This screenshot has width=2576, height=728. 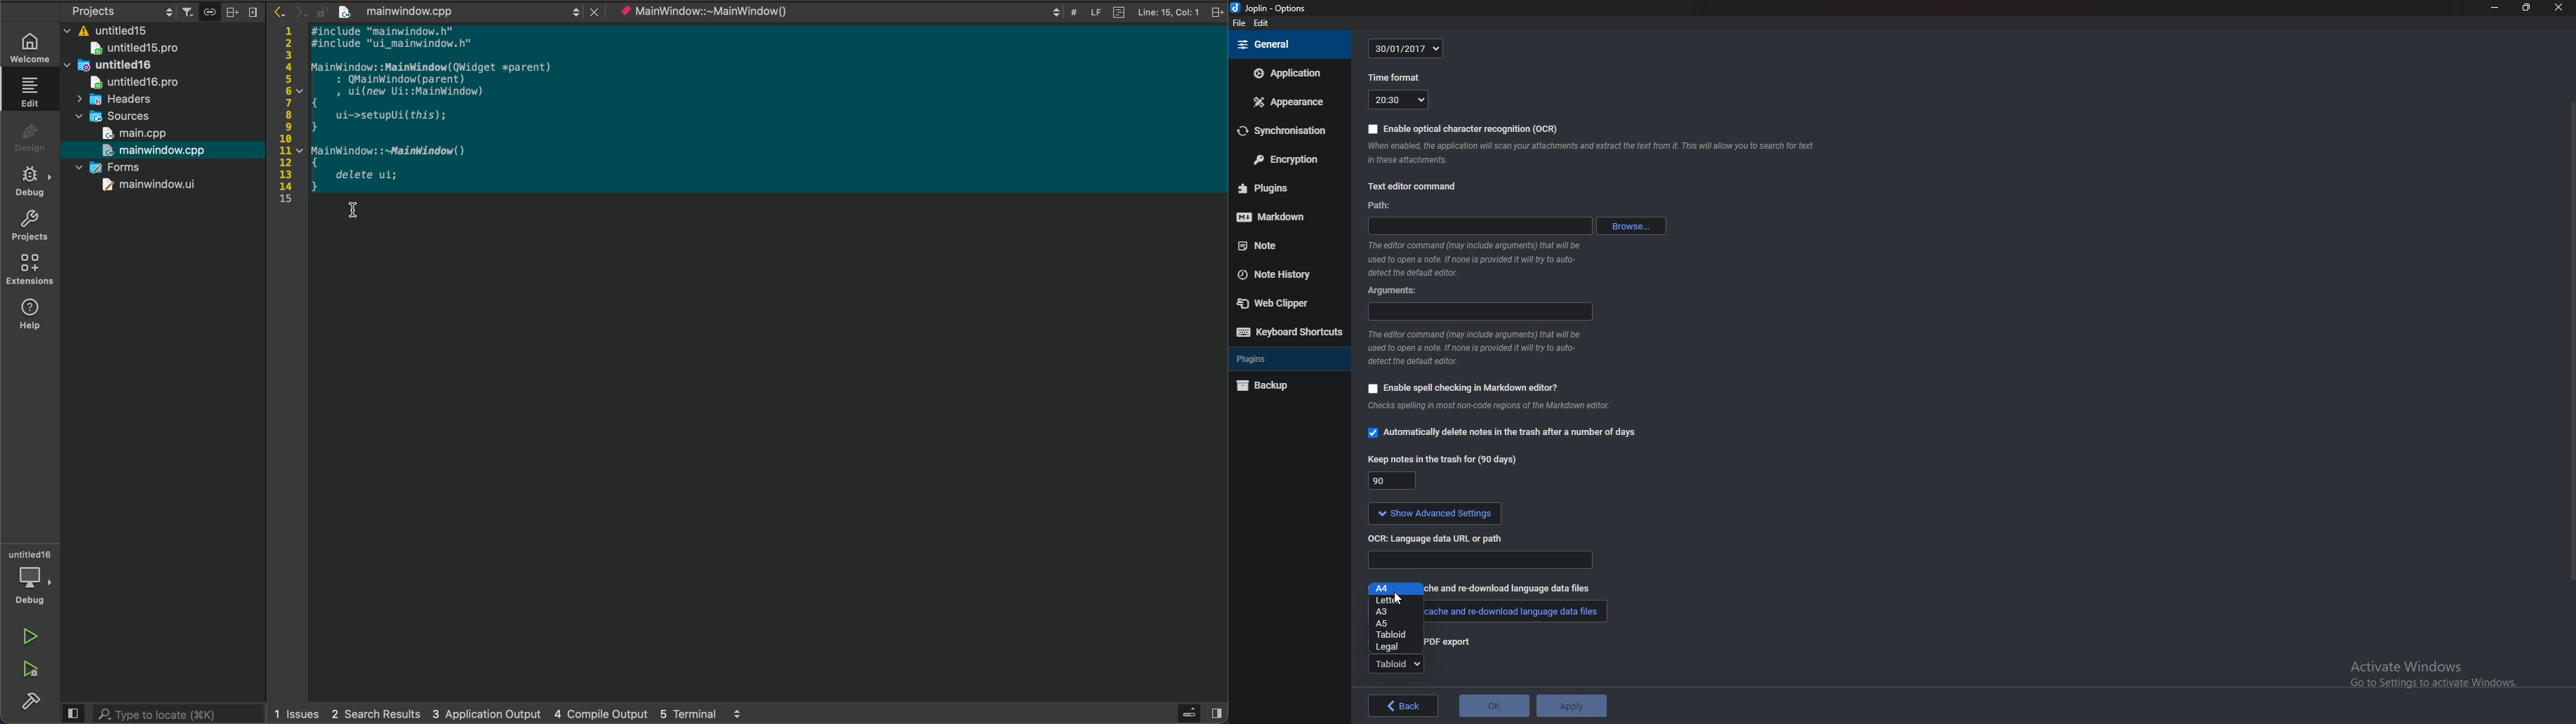 What do you see at coordinates (1088, 12) in the screenshot?
I see `# LF` at bounding box center [1088, 12].